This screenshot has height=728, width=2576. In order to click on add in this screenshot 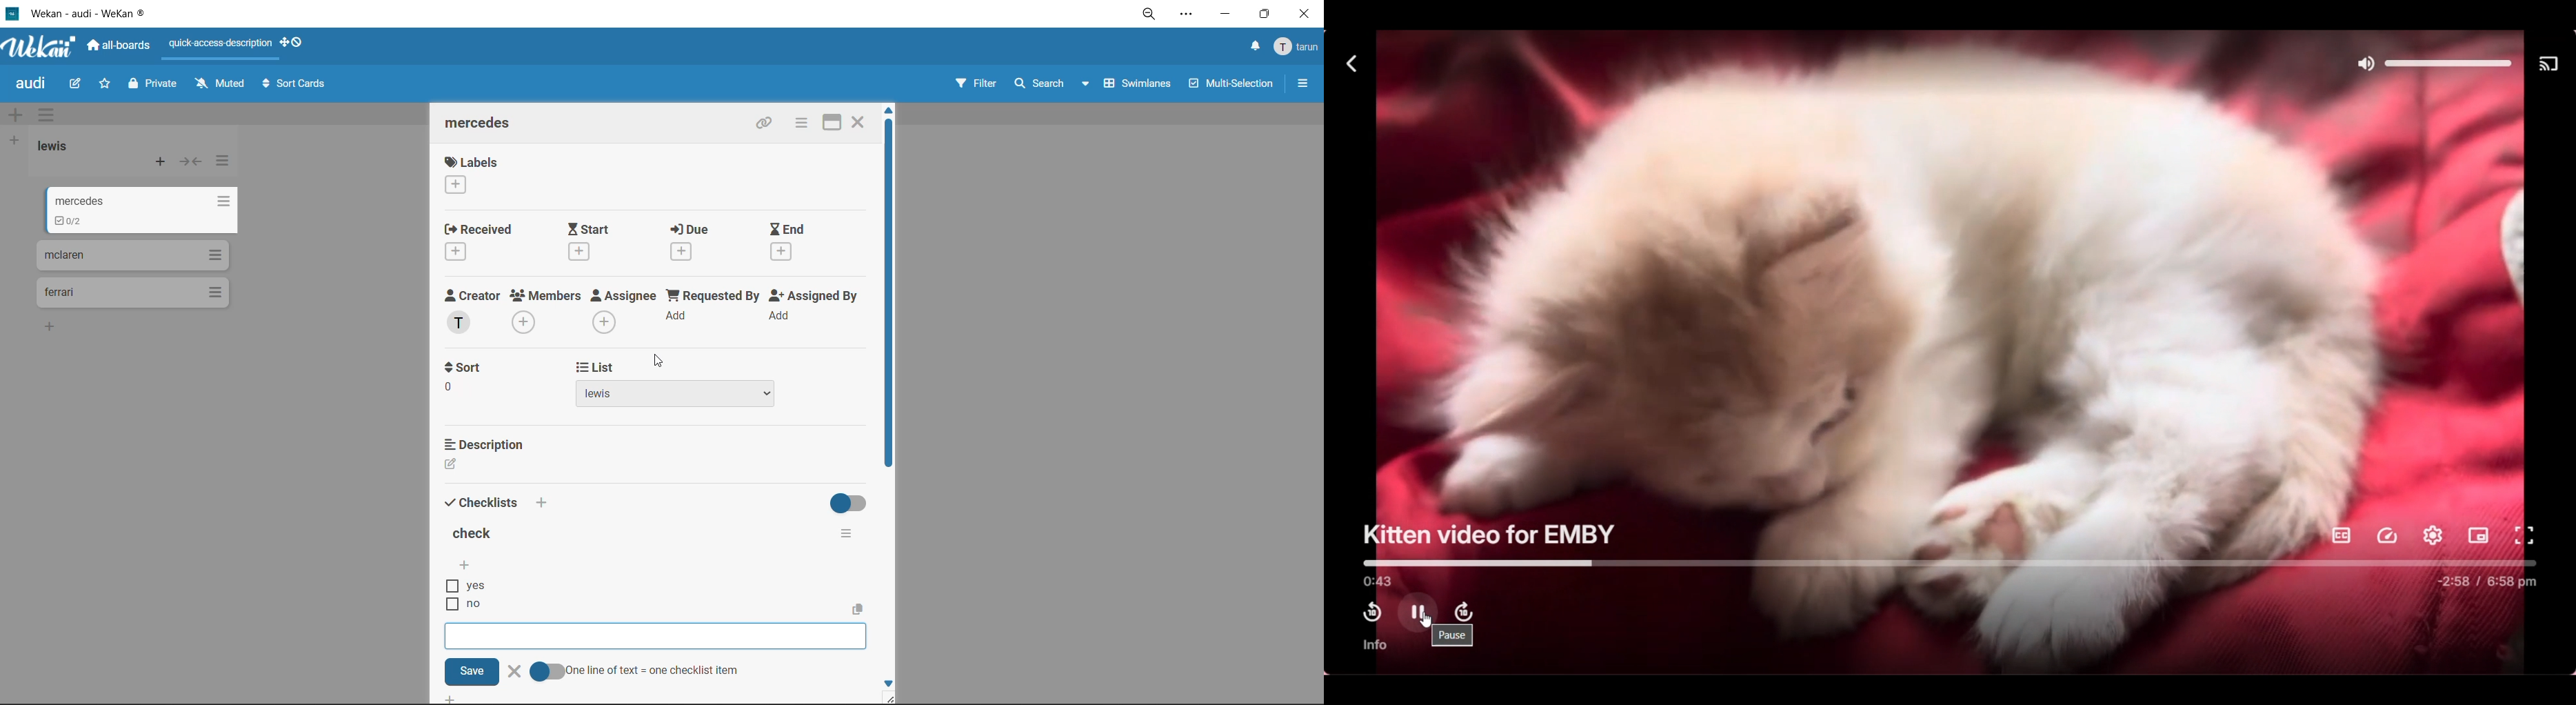, I will do `click(543, 502)`.